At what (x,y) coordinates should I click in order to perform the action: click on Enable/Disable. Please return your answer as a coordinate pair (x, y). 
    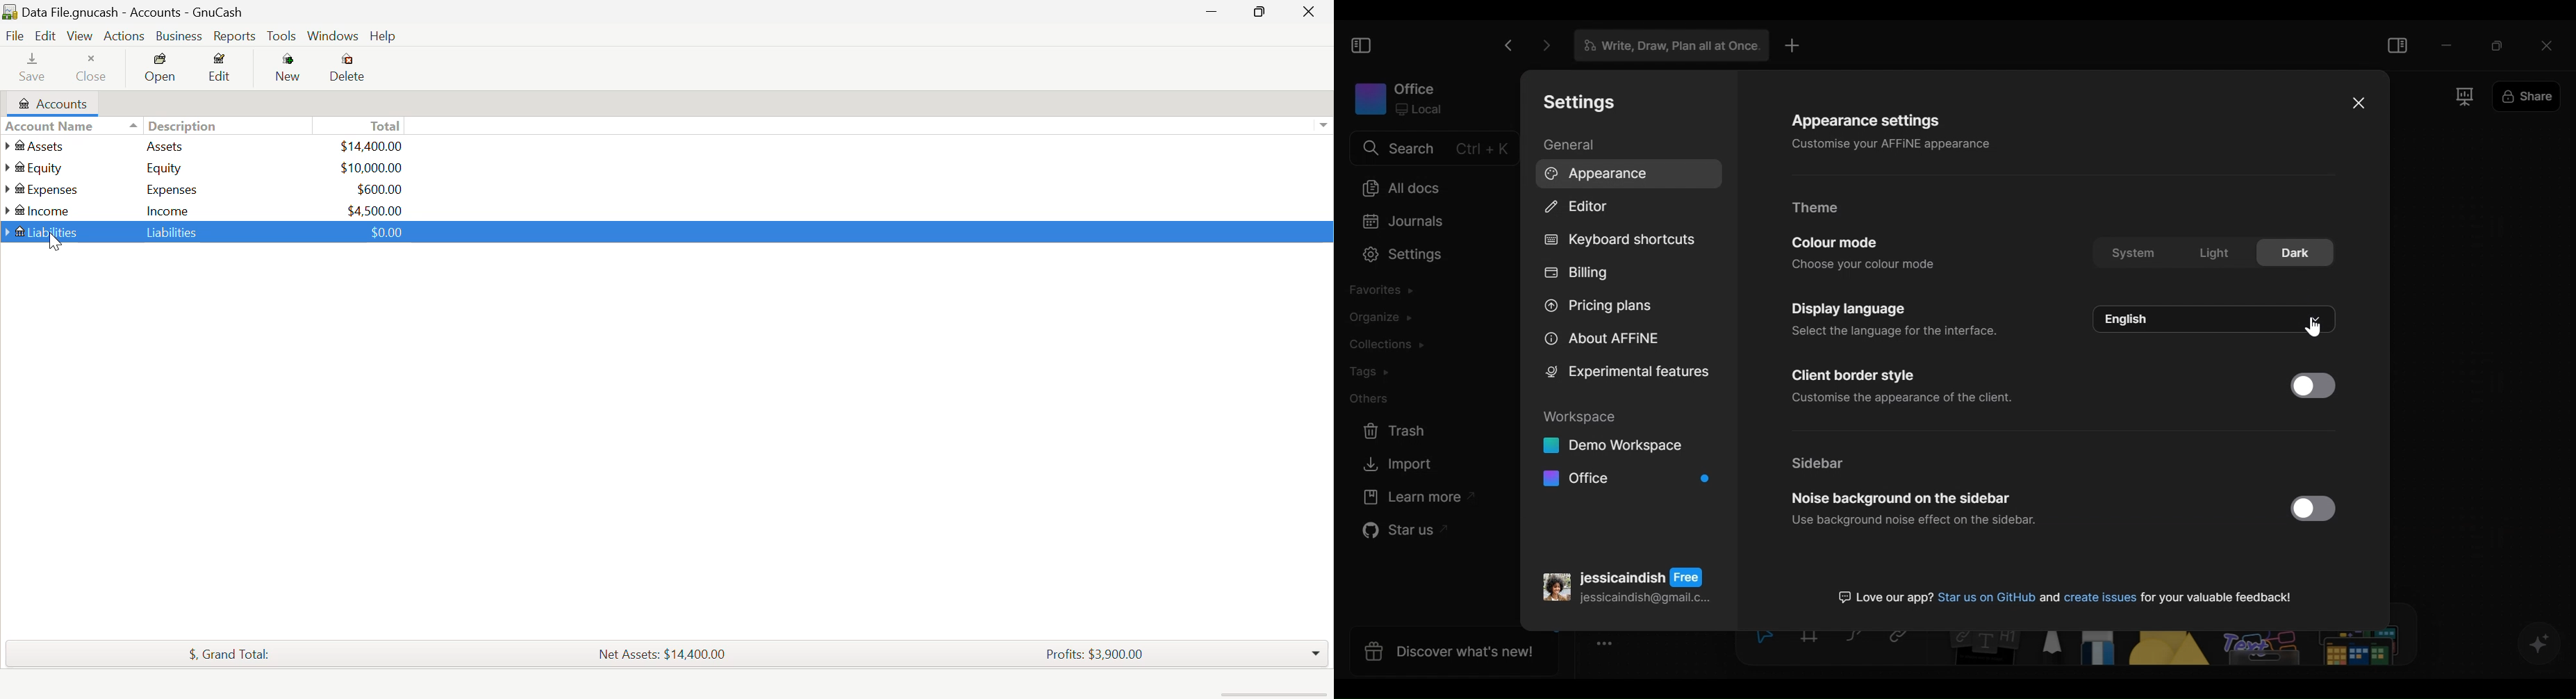
    Looking at the image, I should click on (2314, 384).